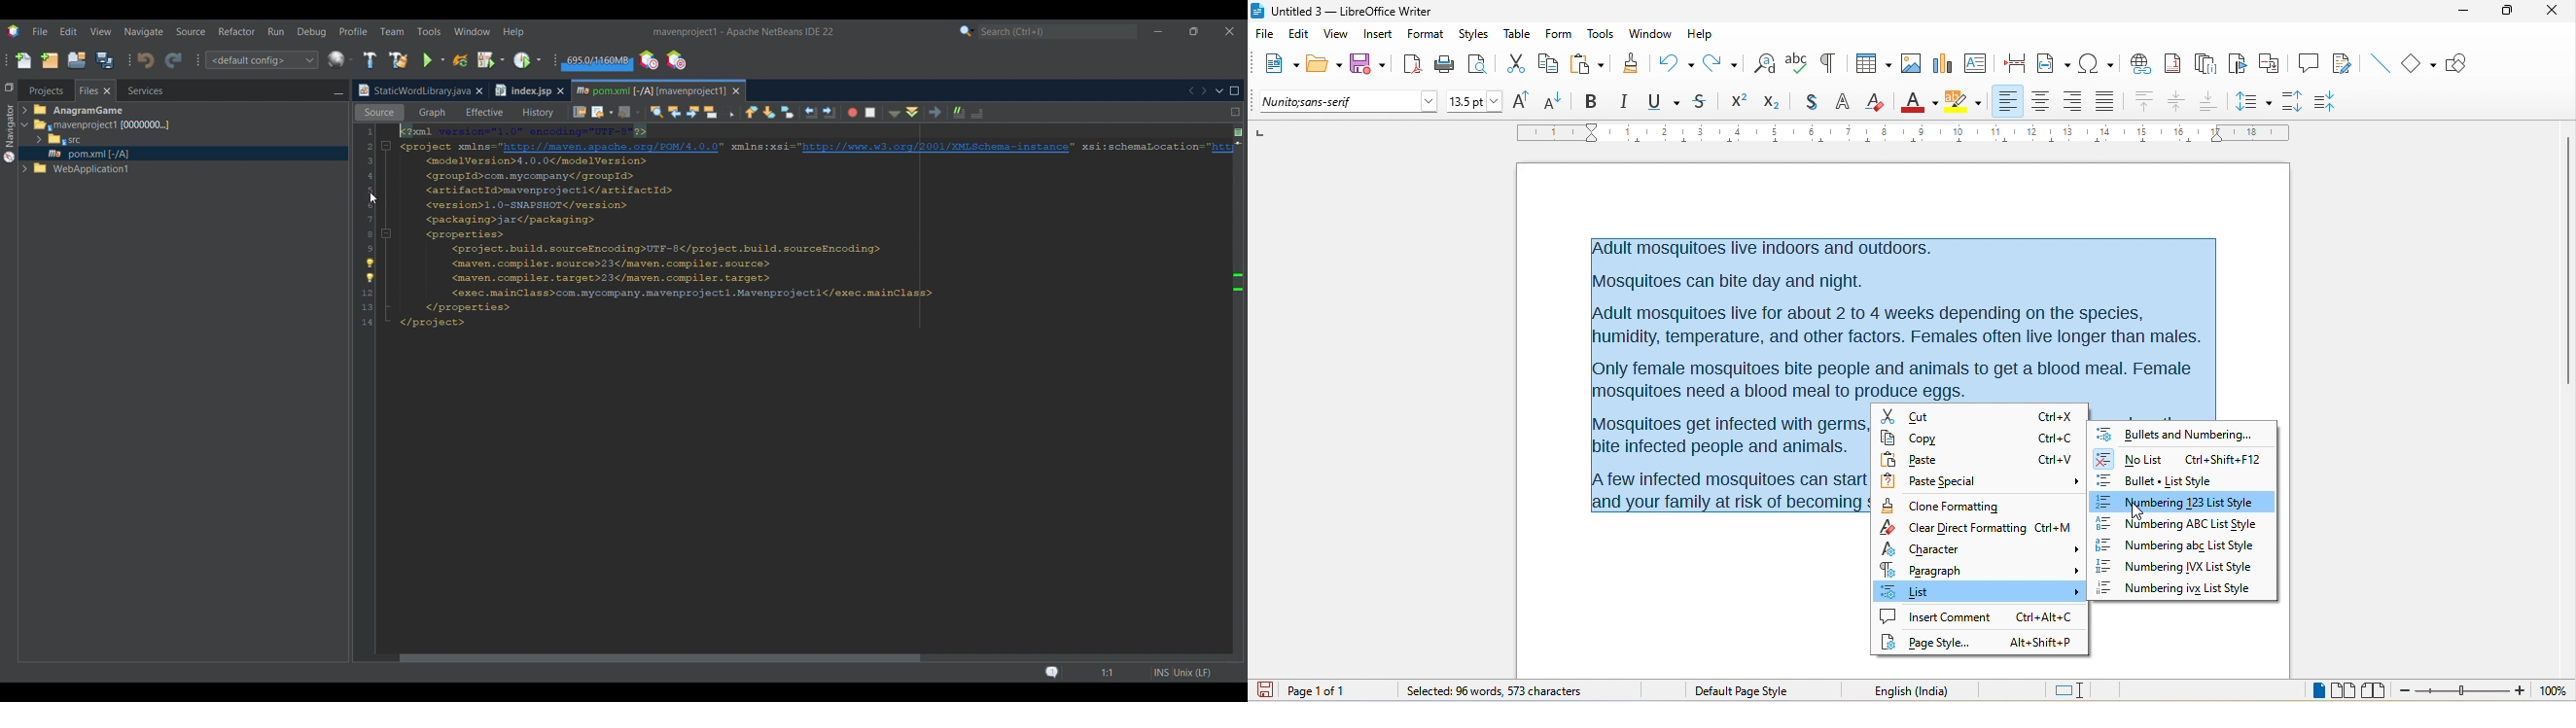 The height and width of the screenshot is (728, 2576). I want to click on standard selection, so click(2070, 689).